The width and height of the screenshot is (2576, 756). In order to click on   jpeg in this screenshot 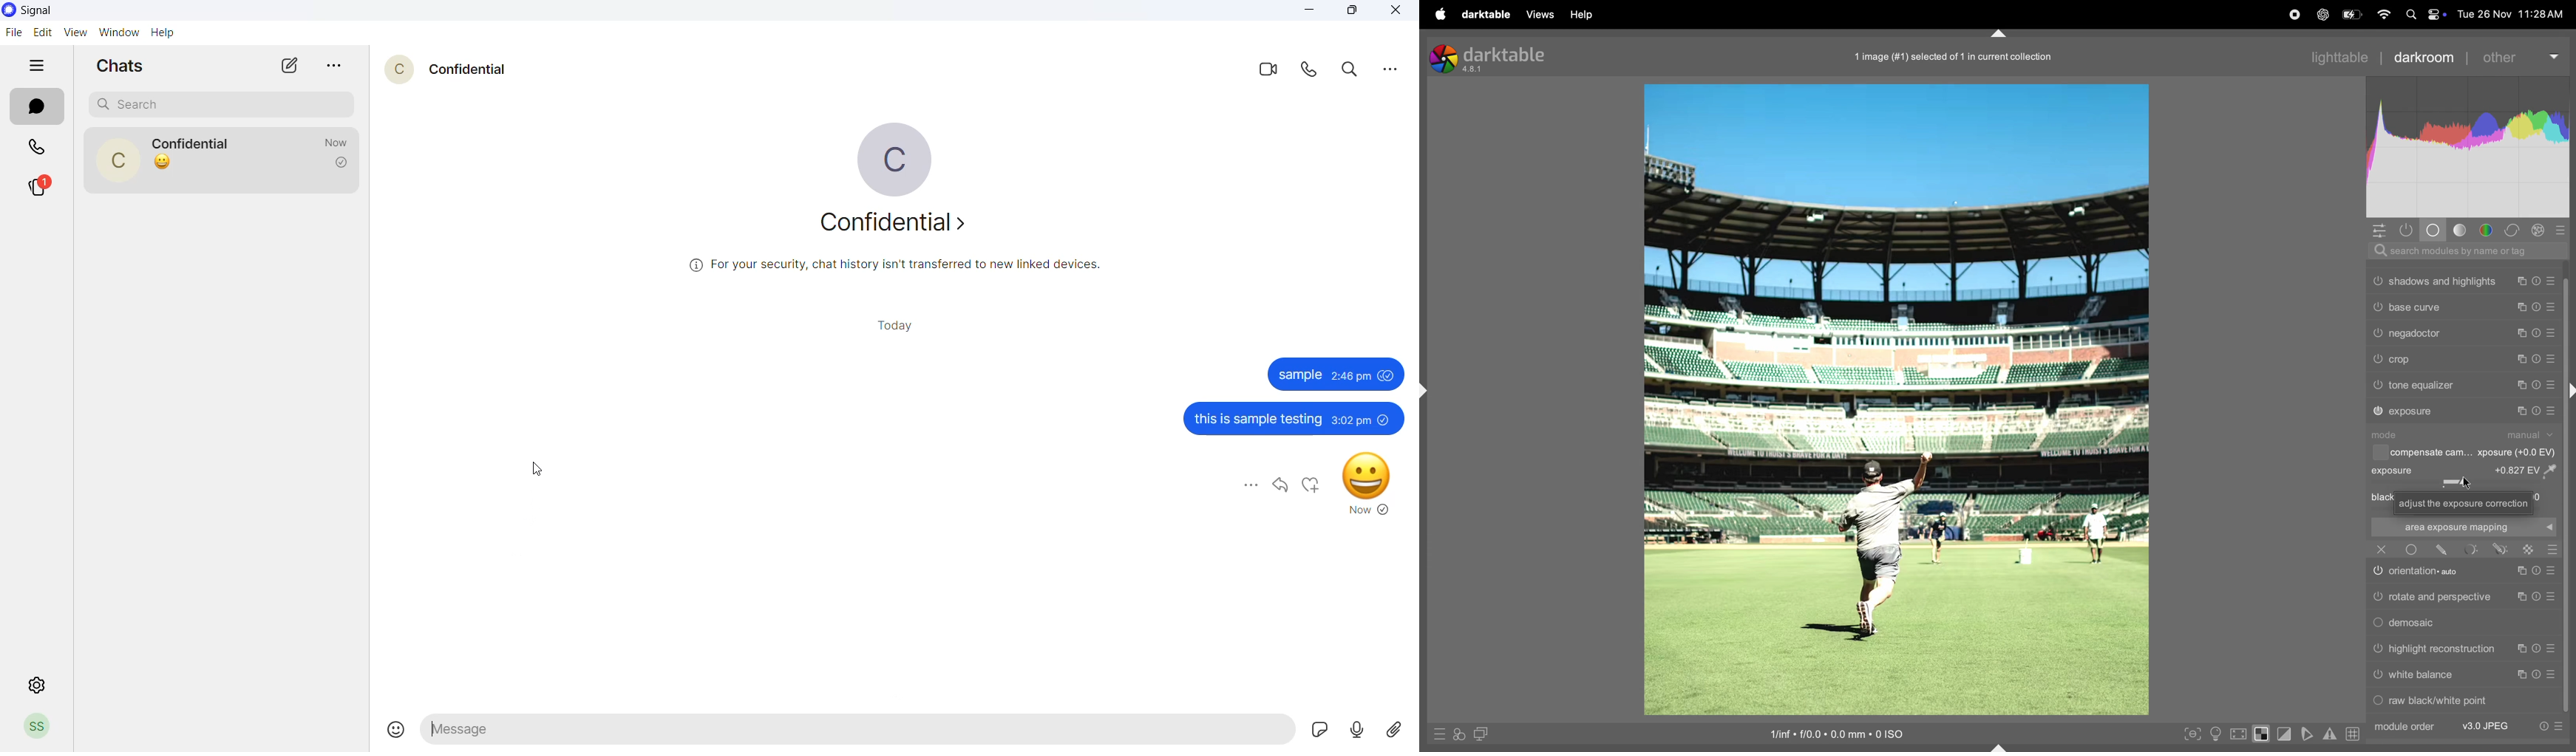, I will do `click(2487, 726)`.